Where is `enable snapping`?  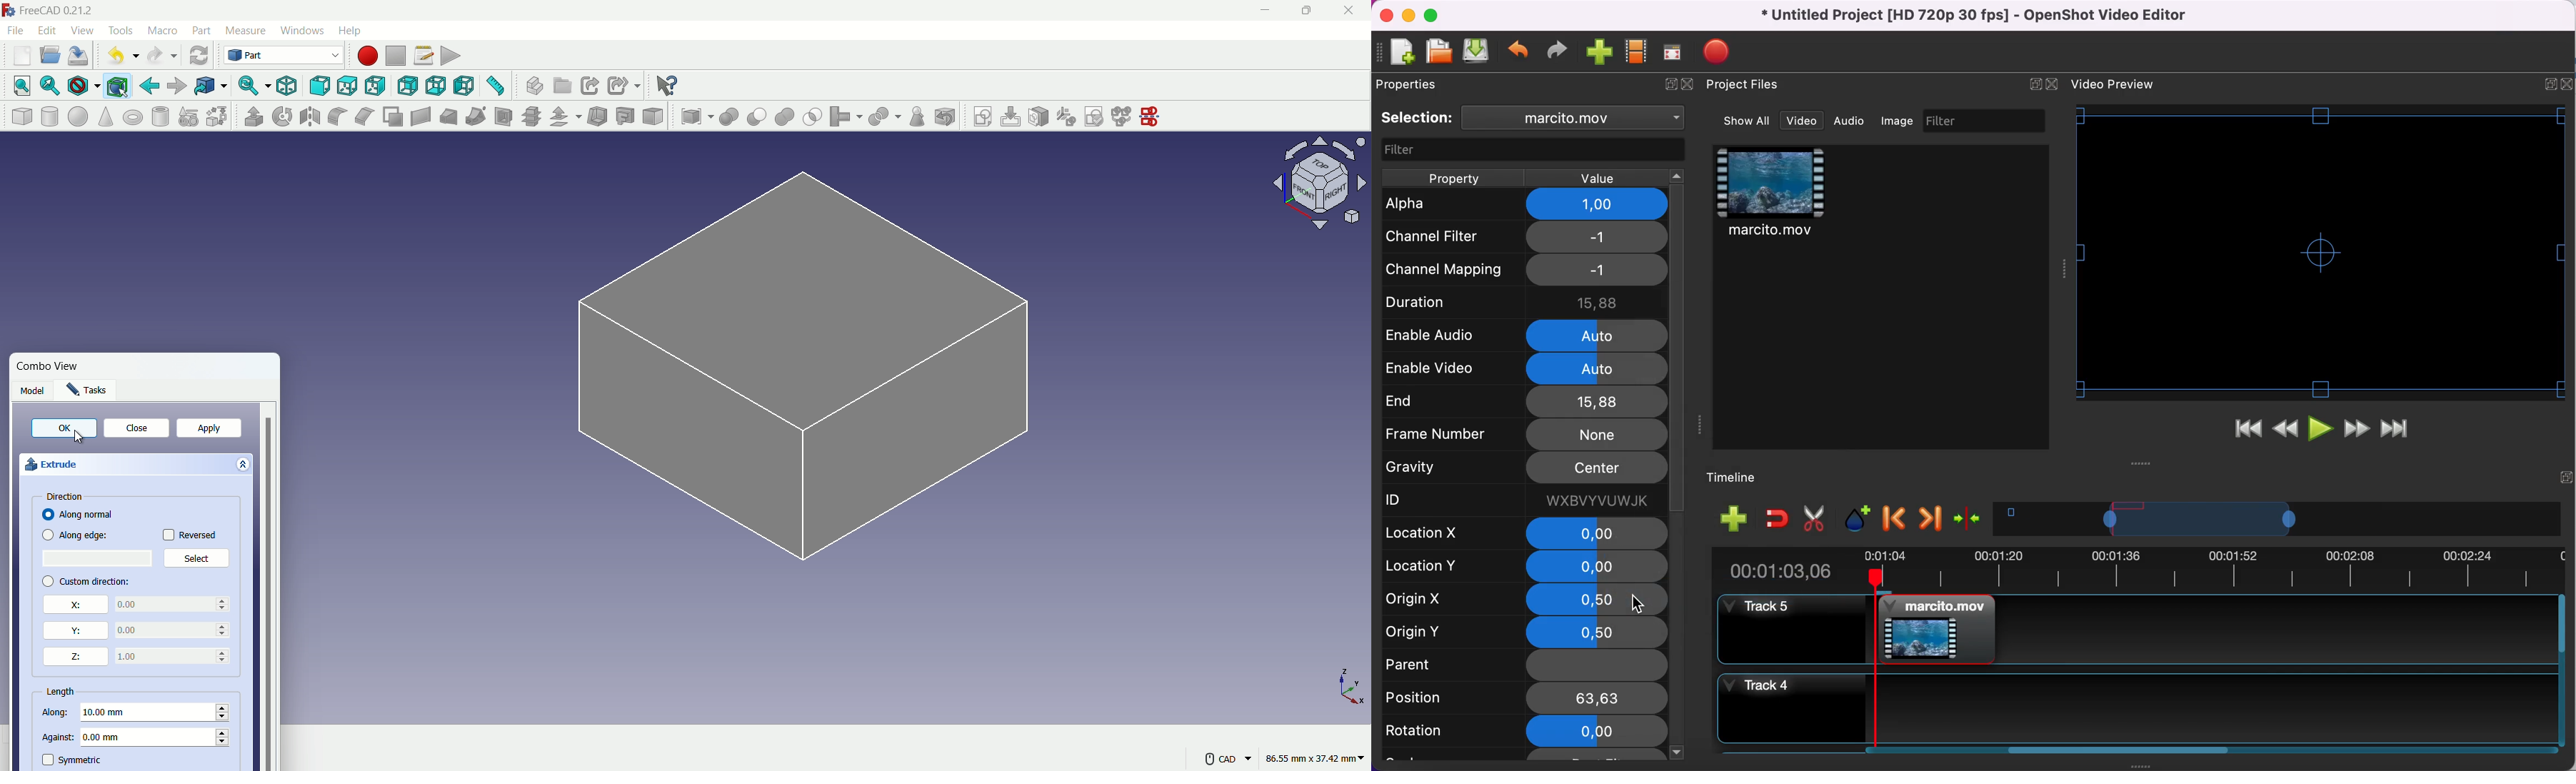 enable snapping is located at coordinates (1778, 517).